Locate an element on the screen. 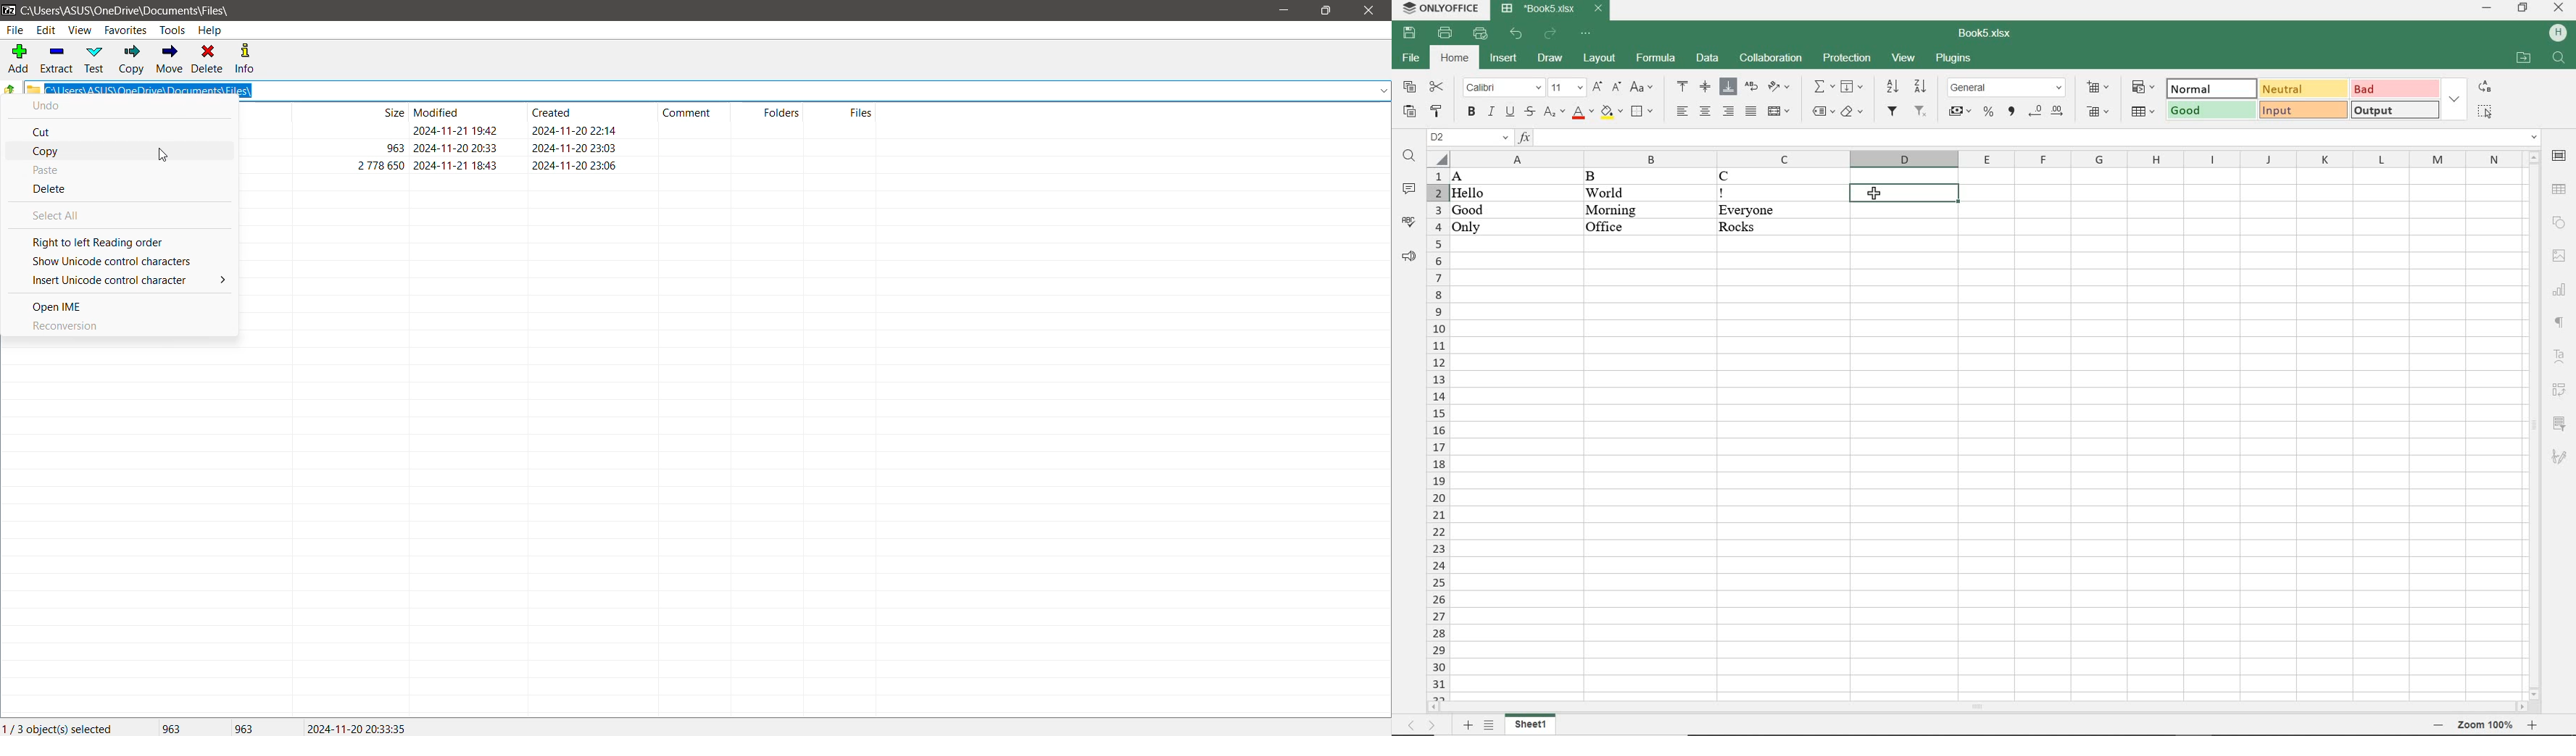 The width and height of the screenshot is (2576, 756). Move Up one level is located at coordinates (10, 91).